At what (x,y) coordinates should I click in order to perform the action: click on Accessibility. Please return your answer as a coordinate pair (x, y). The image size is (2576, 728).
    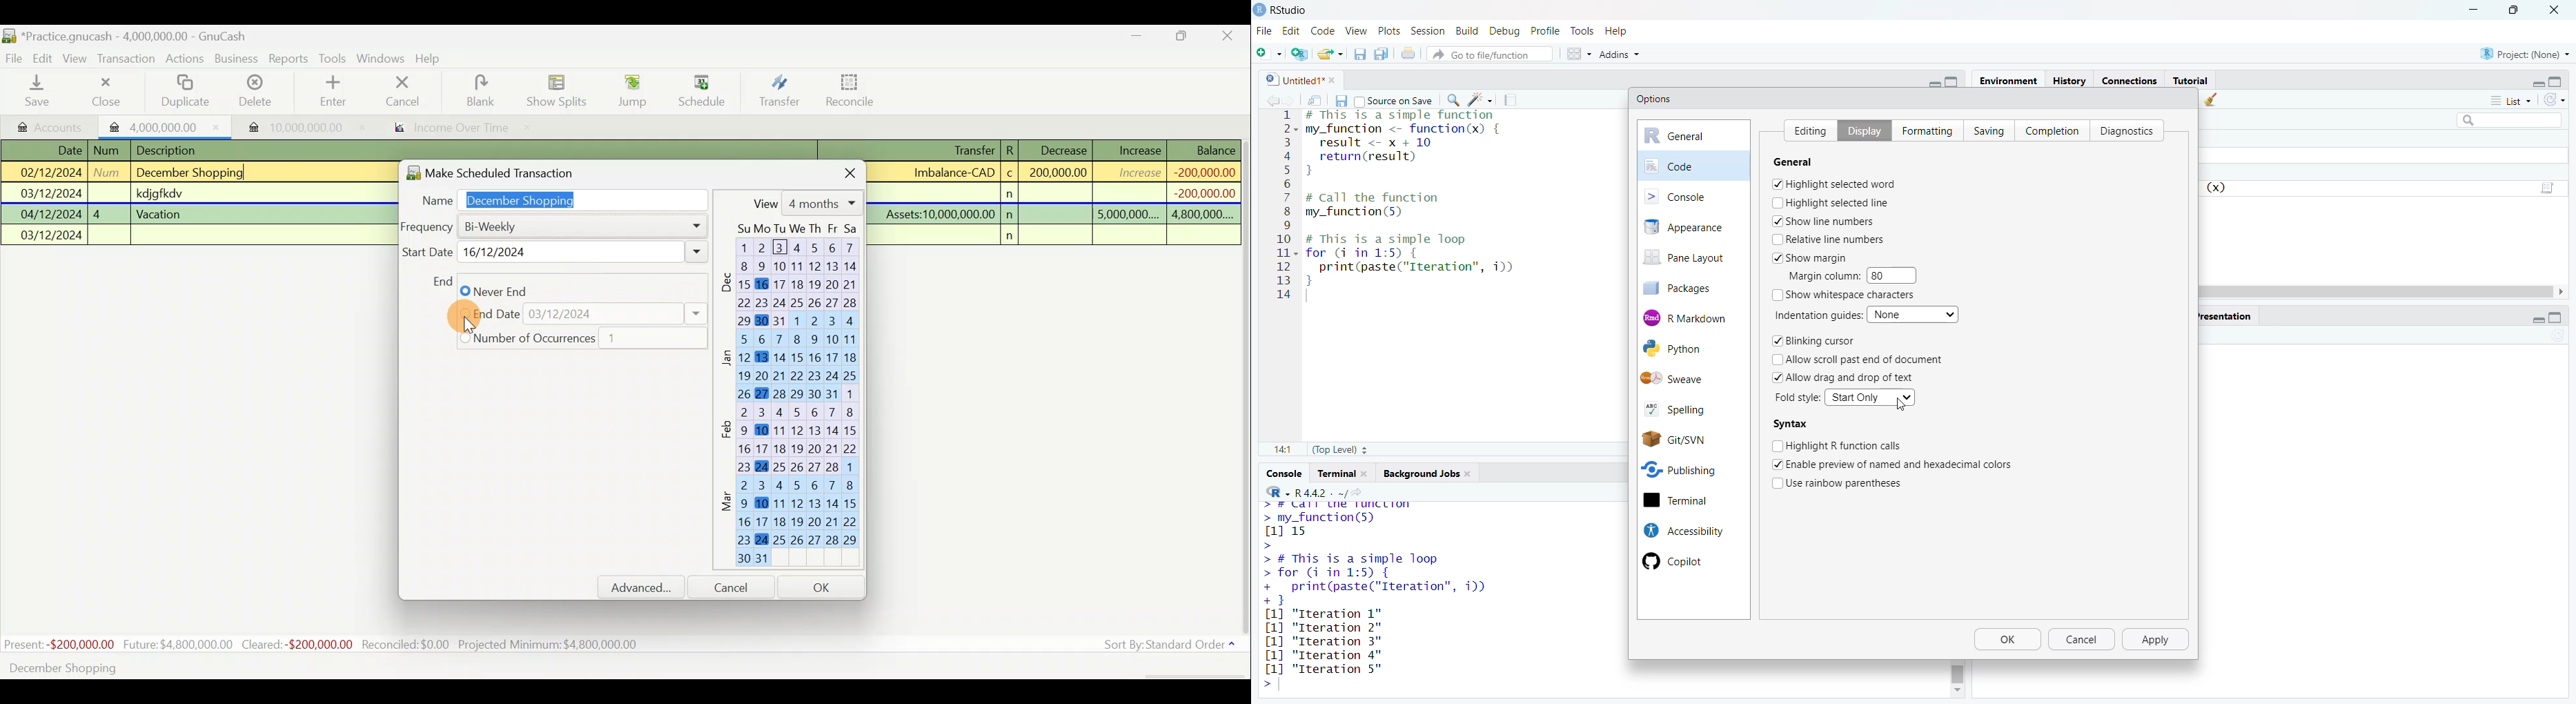
    Looking at the image, I should click on (1682, 530).